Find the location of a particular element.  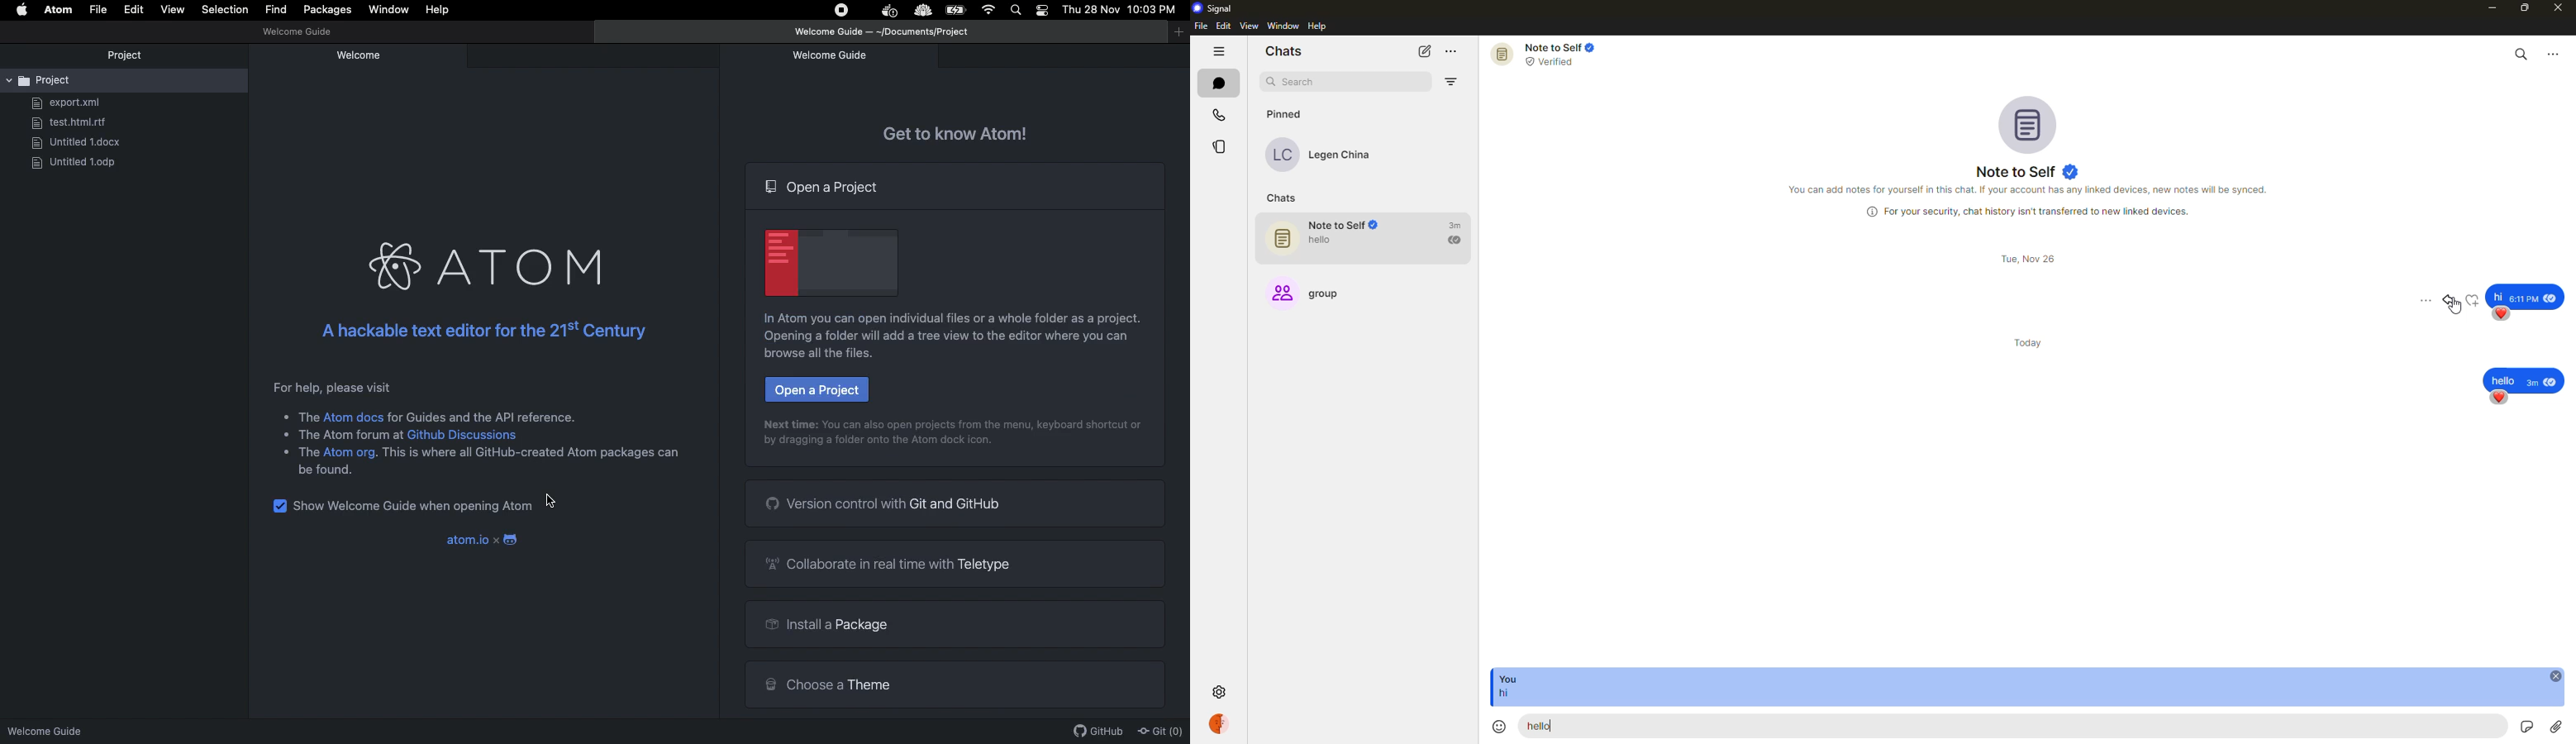

Project is located at coordinates (93, 79).